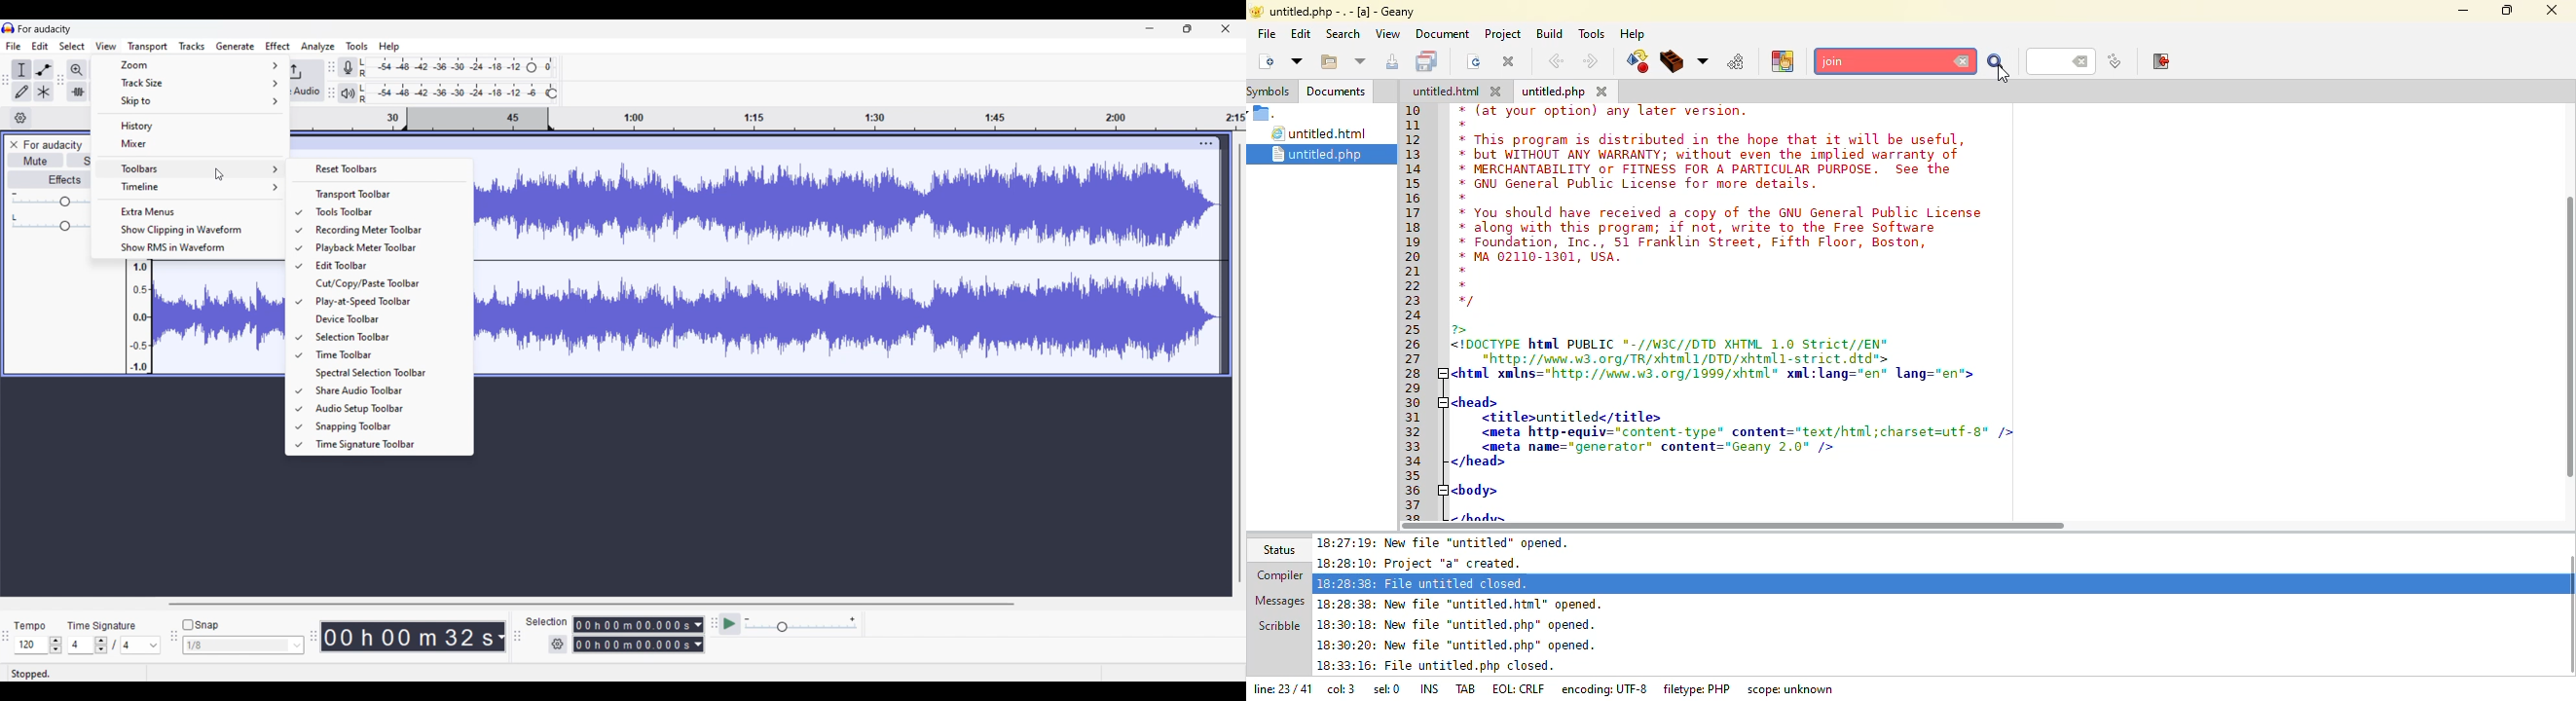 The width and height of the screenshot is (2576, 728). What do you see at coordinates (382, 168) in the screenshot?
I see `Reset toolbars` at bounding box center [382, 168].